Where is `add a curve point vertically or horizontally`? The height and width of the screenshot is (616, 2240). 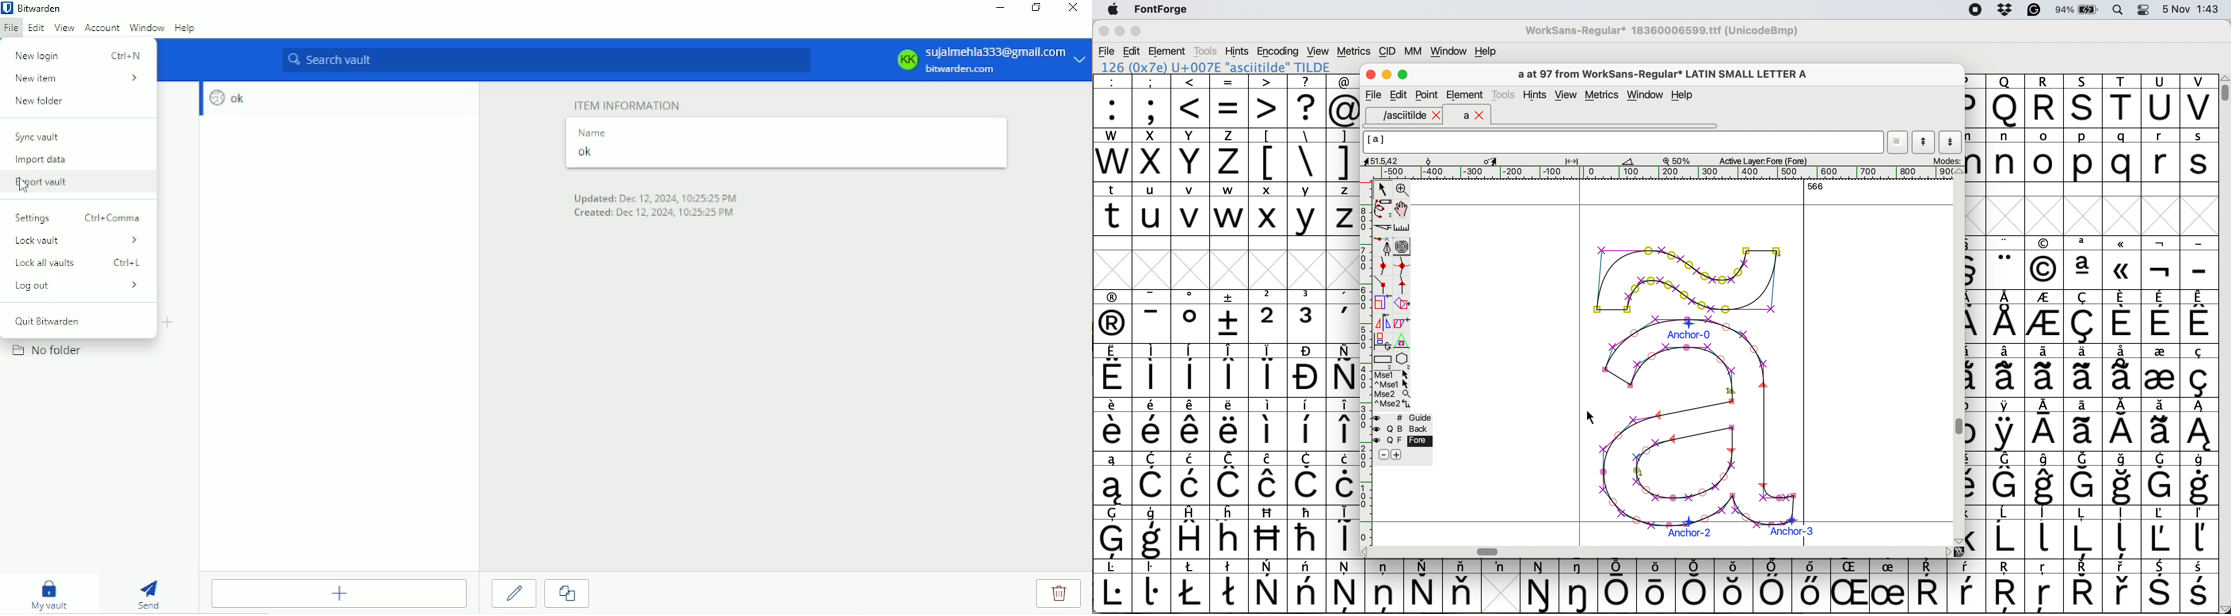
add a curve point vertically or horizontally is located at coordinates (1405, 266).